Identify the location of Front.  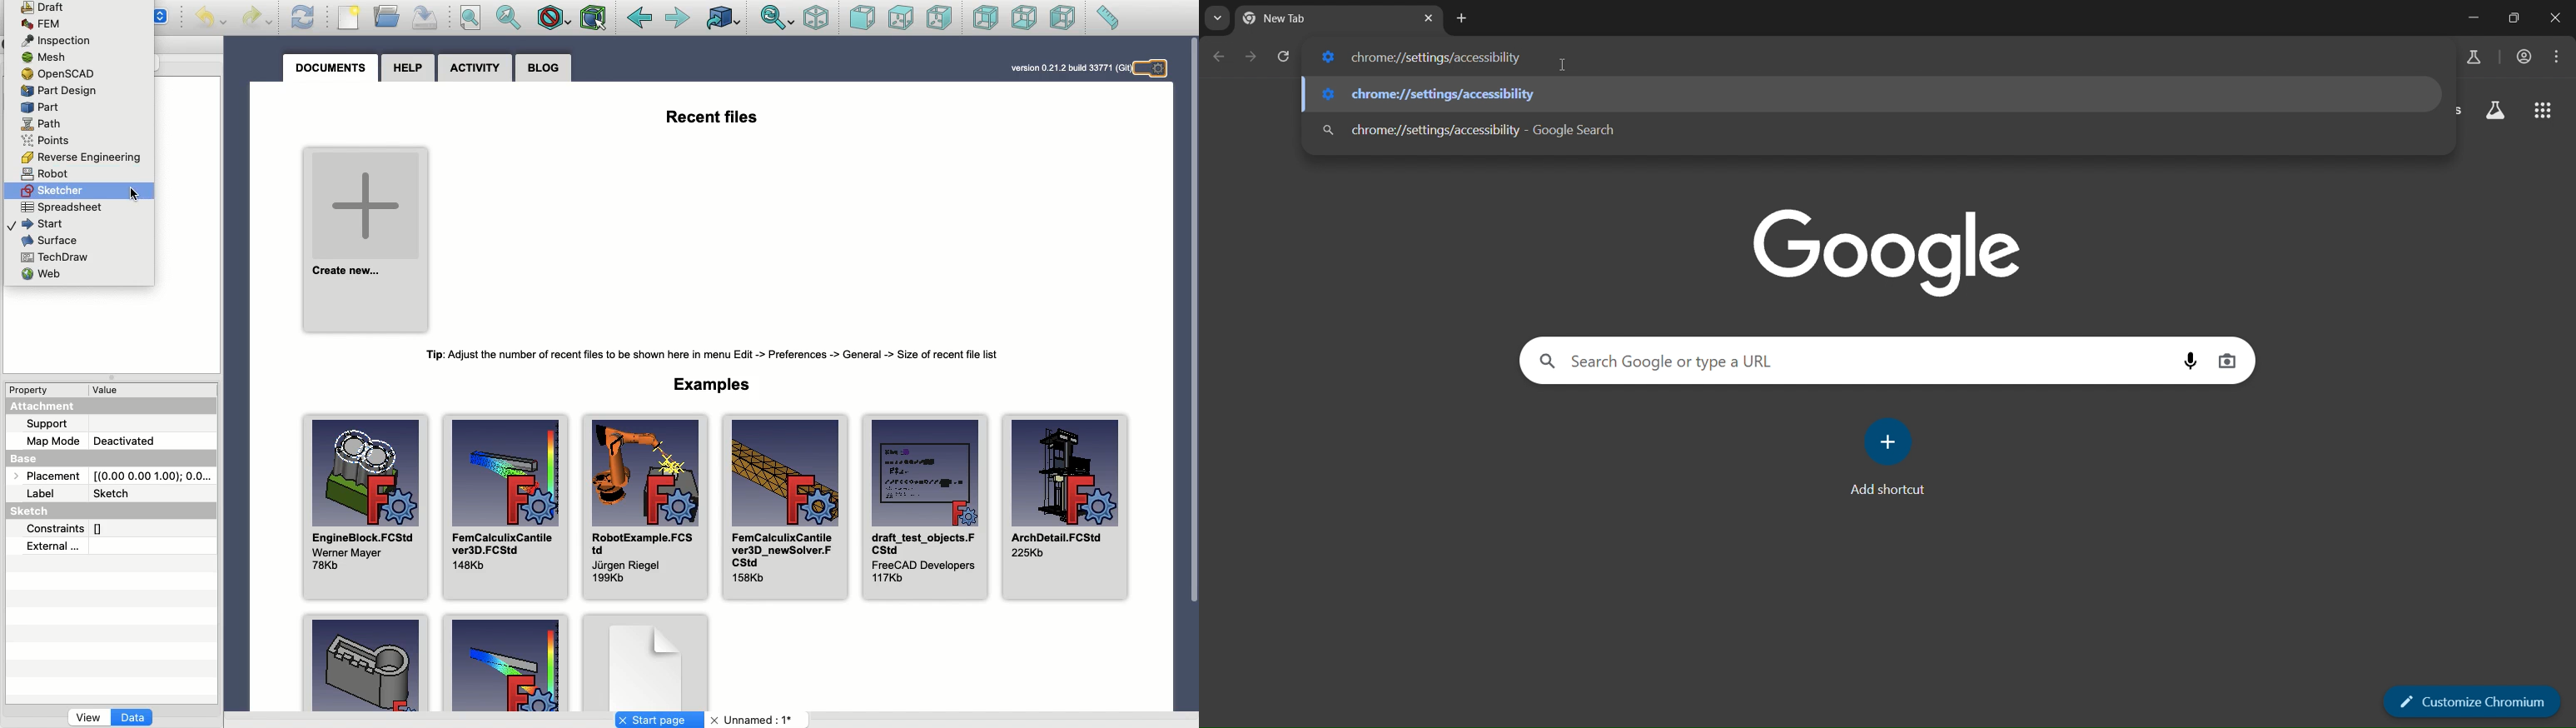
(863, 19).